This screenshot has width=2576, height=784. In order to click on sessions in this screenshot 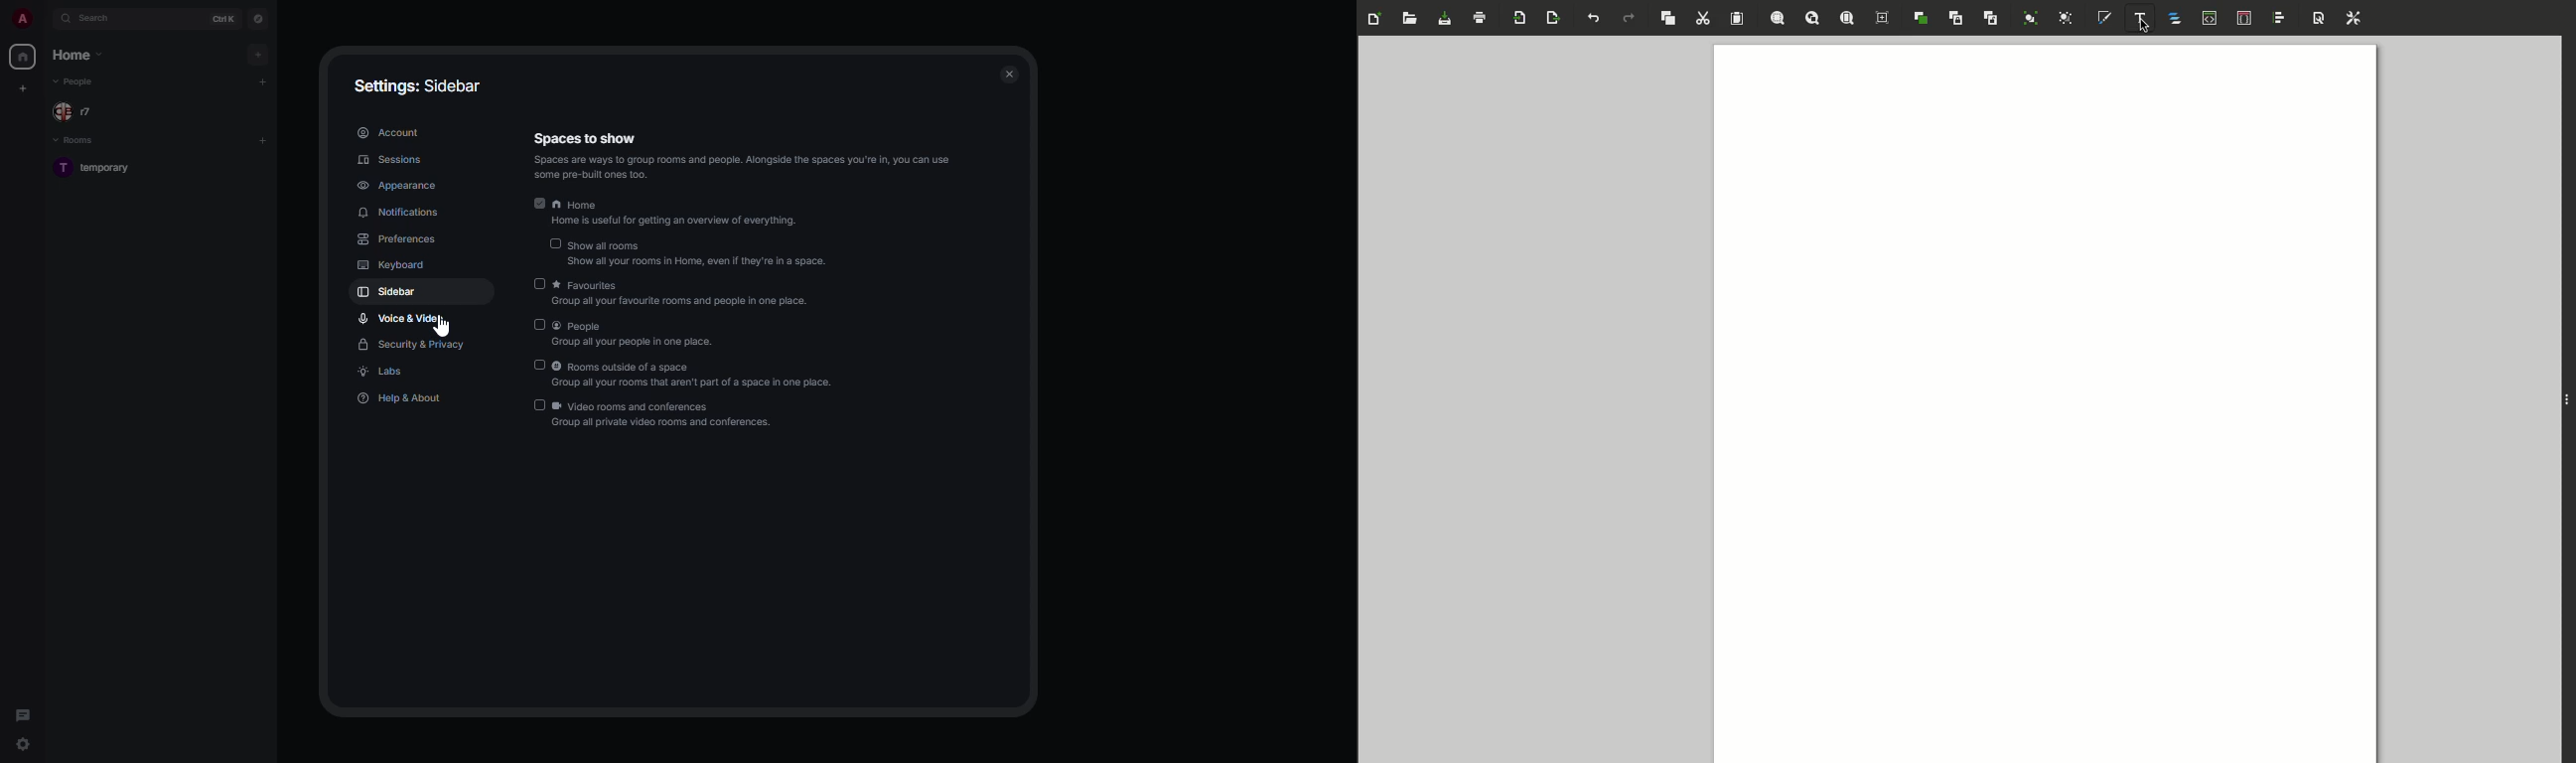, I will do `click(393, 159)`.